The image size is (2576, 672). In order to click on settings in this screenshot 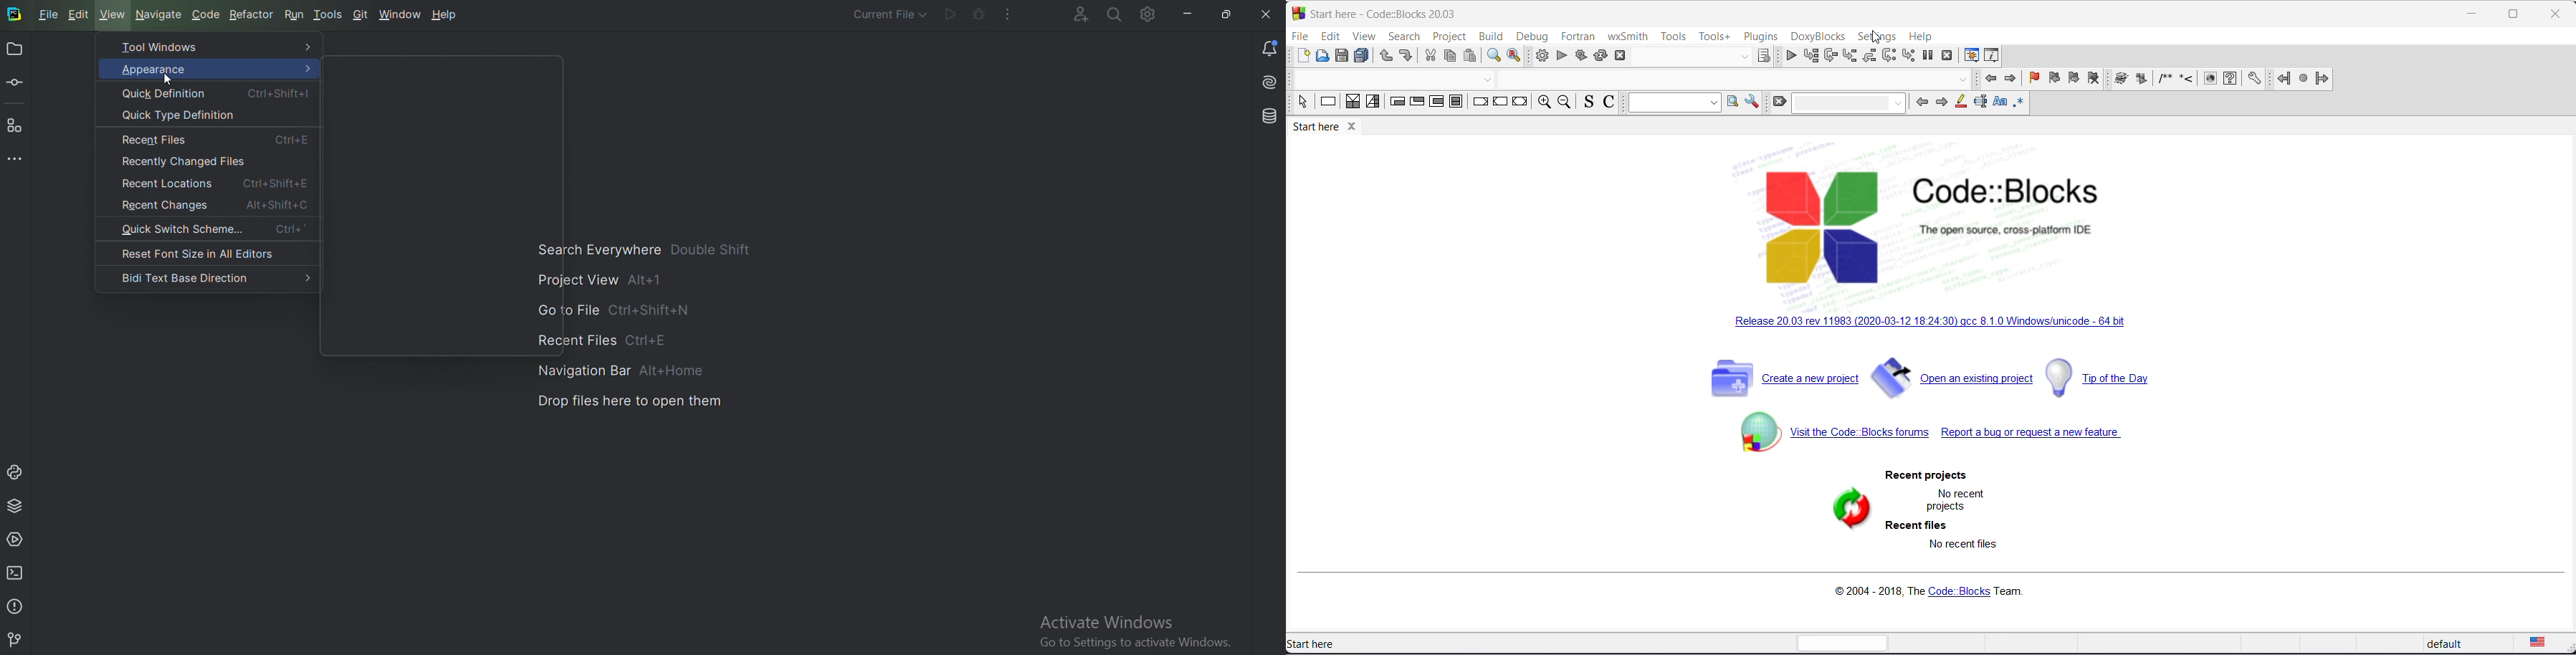, I will do `click(1752, 101)`.